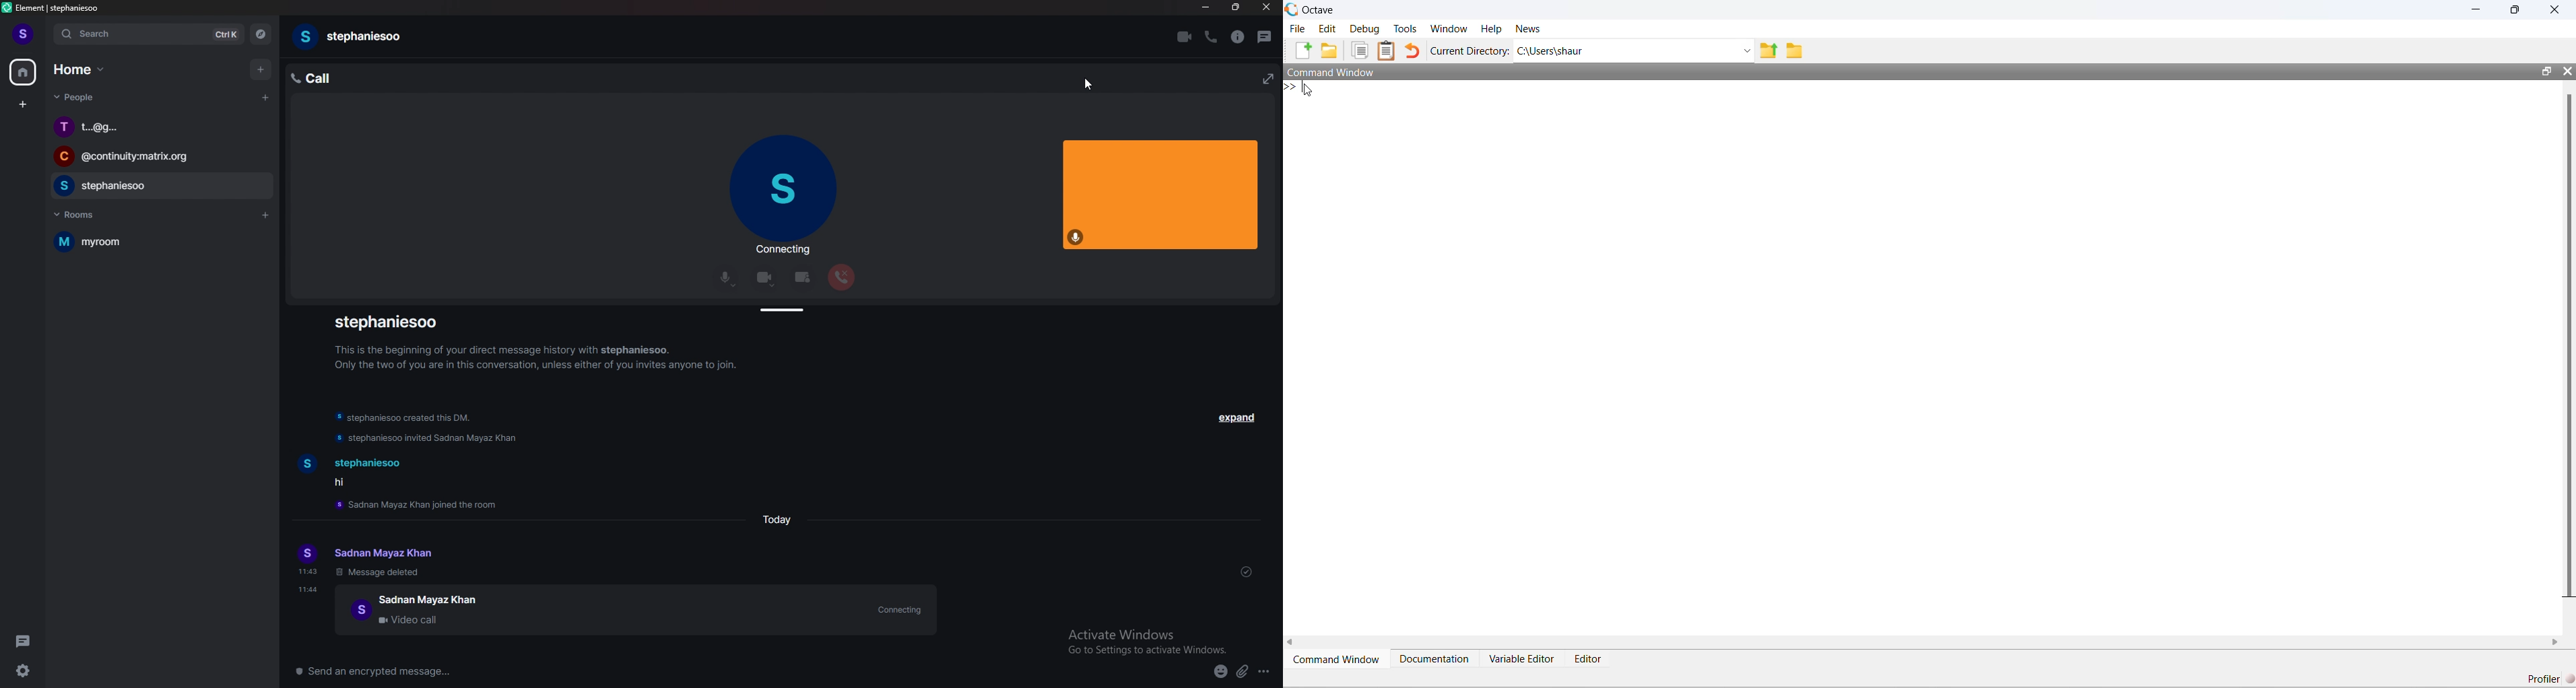  I want to click on restore, so click(2515, 9).